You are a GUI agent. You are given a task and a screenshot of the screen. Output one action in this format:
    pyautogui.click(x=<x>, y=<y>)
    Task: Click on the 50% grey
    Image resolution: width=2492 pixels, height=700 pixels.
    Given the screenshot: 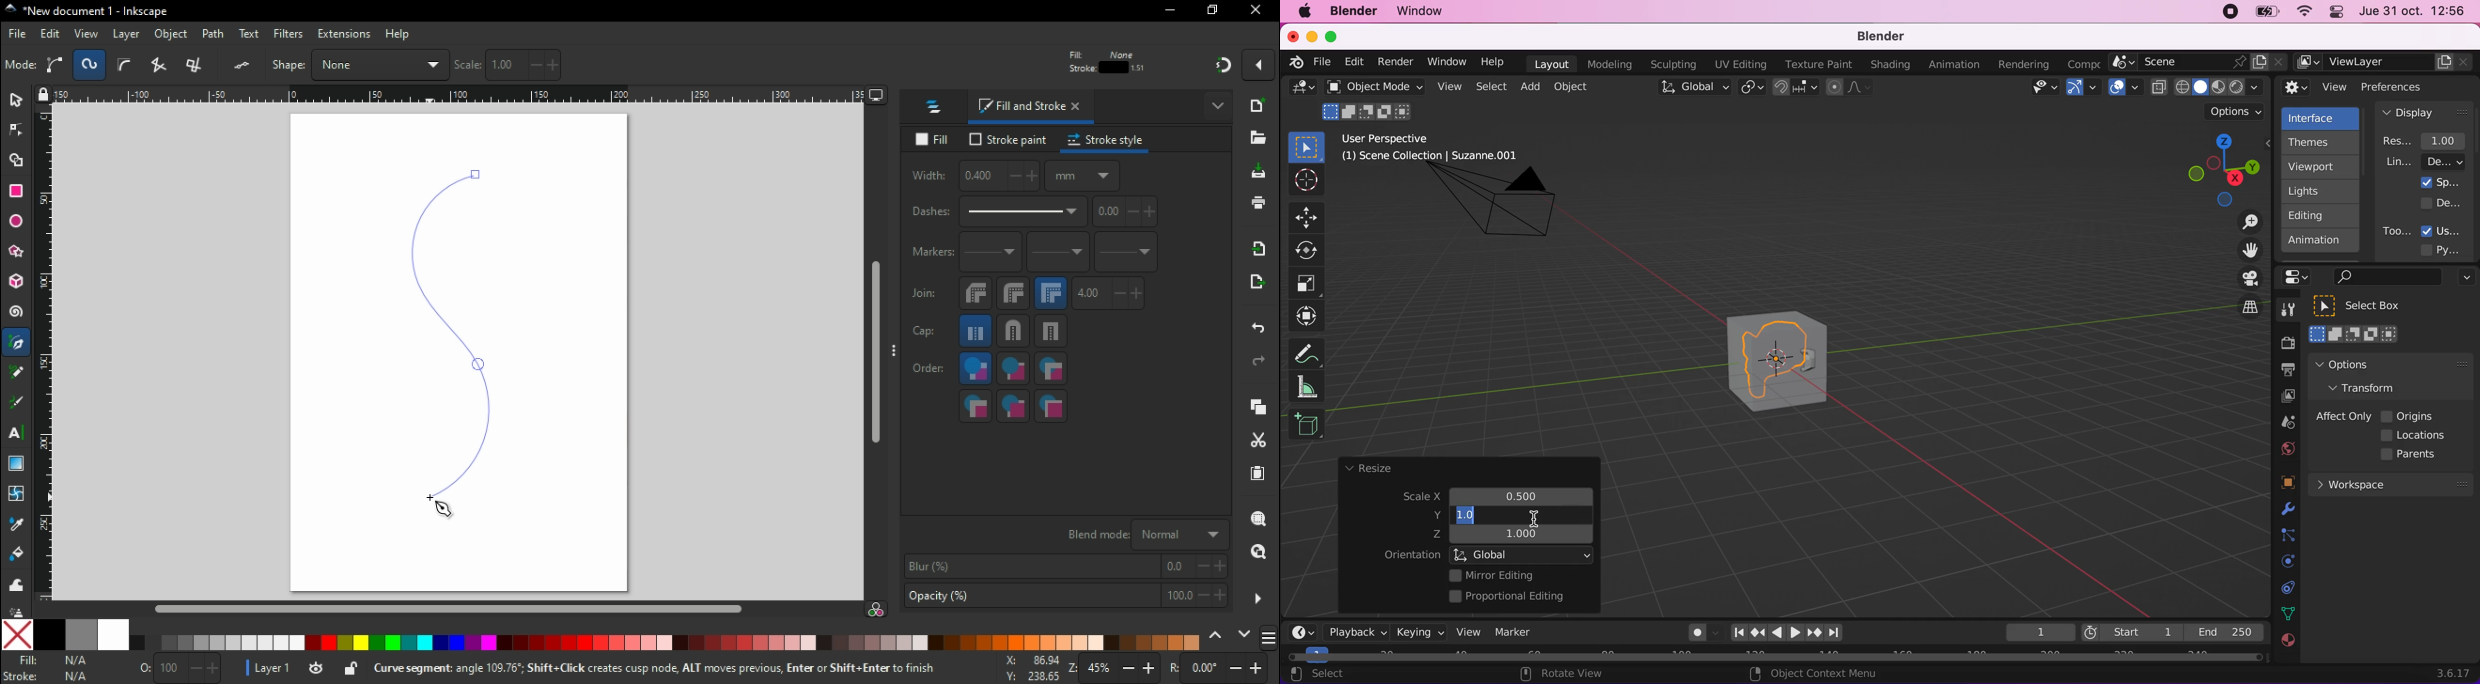 What is the action you would take?
    pyautogui.click(x=83, y=634)
    